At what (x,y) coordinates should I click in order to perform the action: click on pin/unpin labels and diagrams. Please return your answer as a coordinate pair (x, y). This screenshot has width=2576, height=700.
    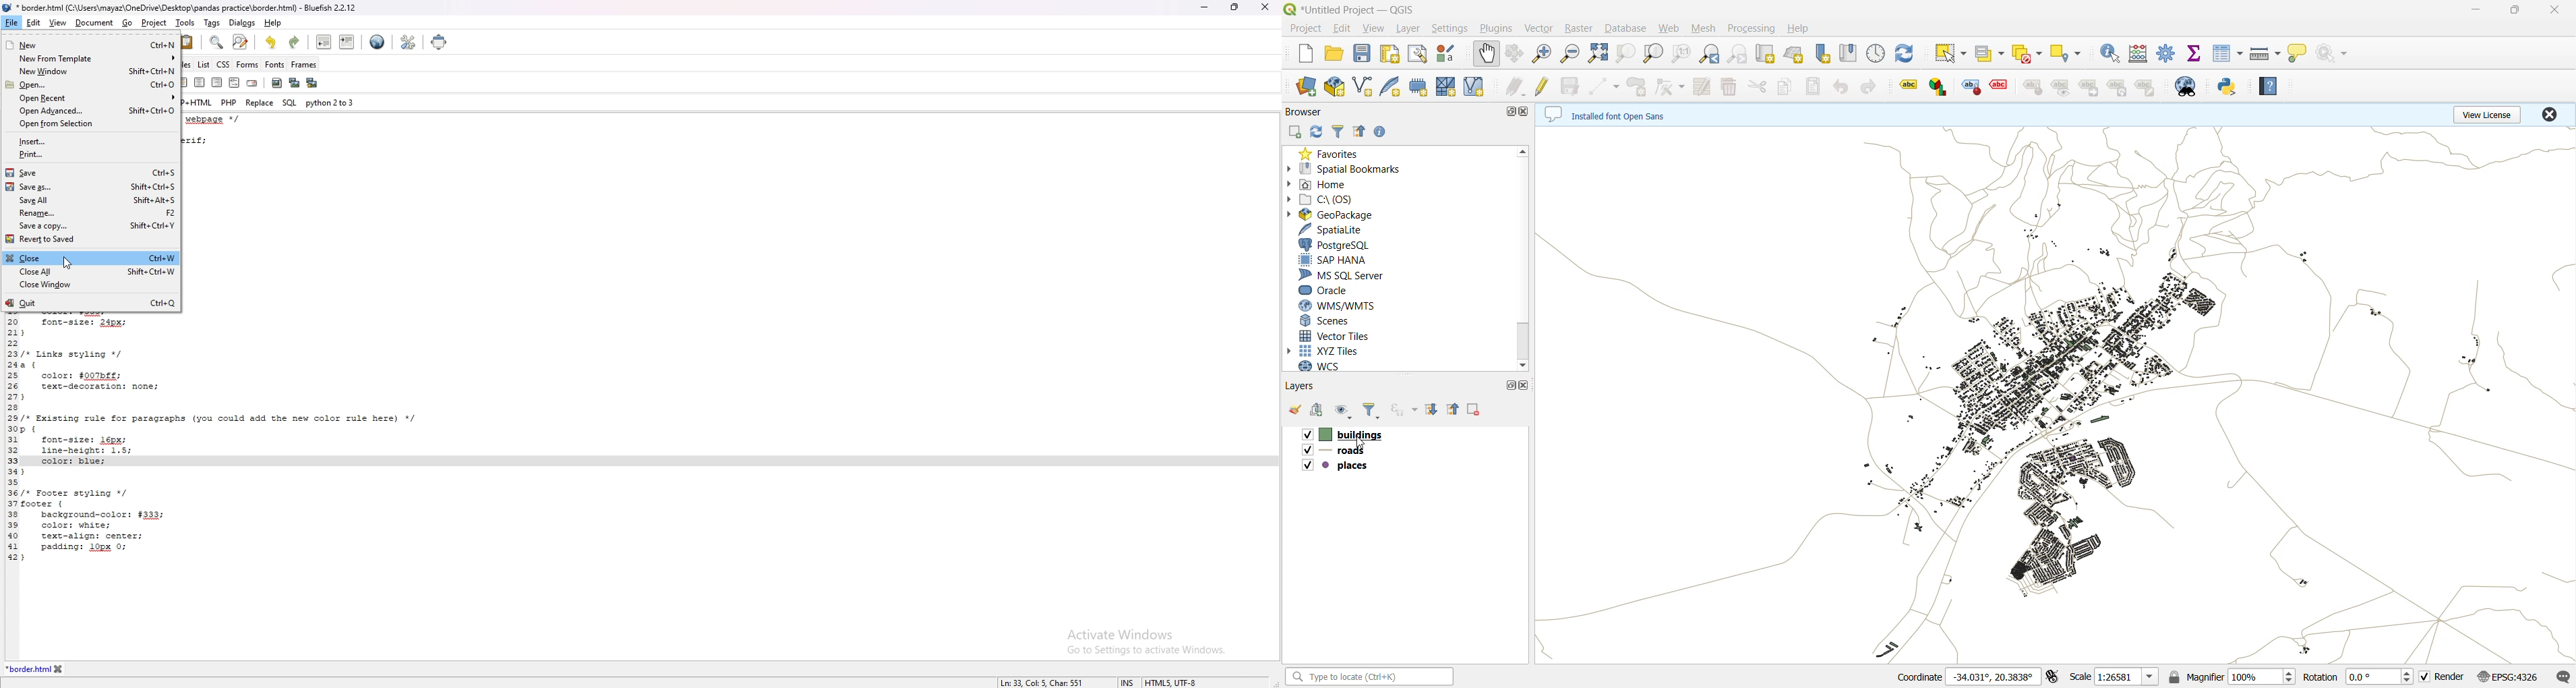
    Looking at the image, I should click on (2036, 86).